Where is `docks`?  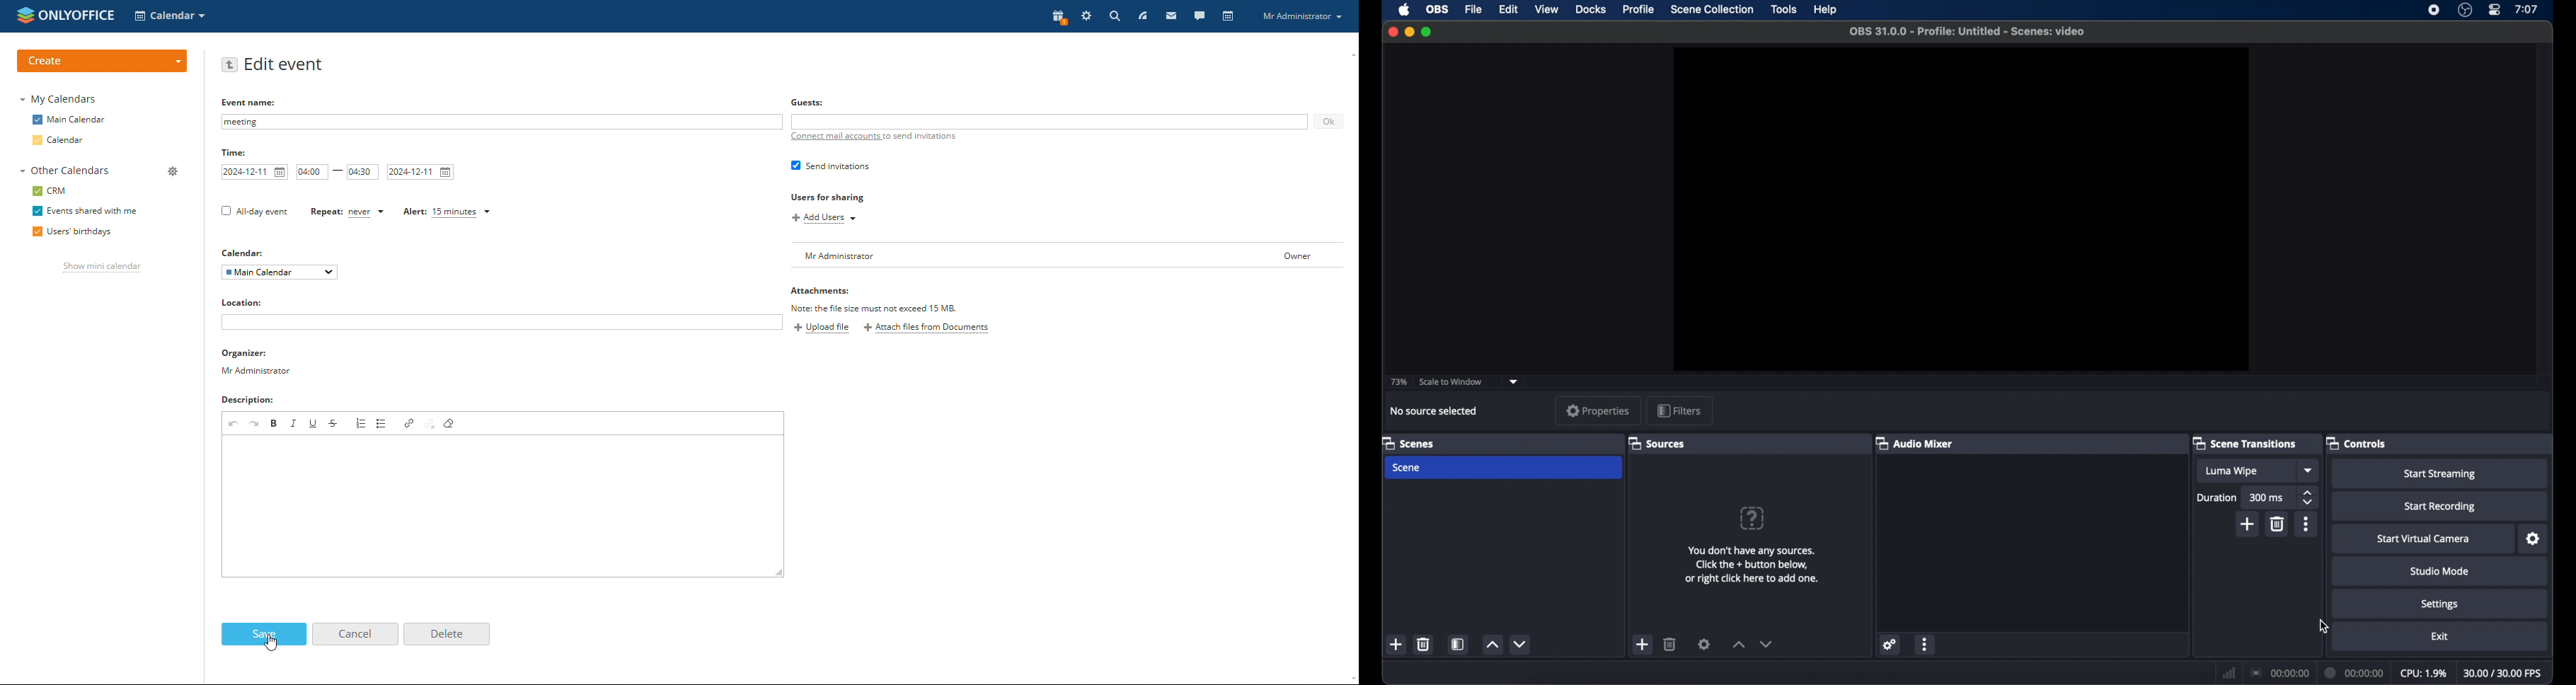 docks is located at coordinates (1591, 10).